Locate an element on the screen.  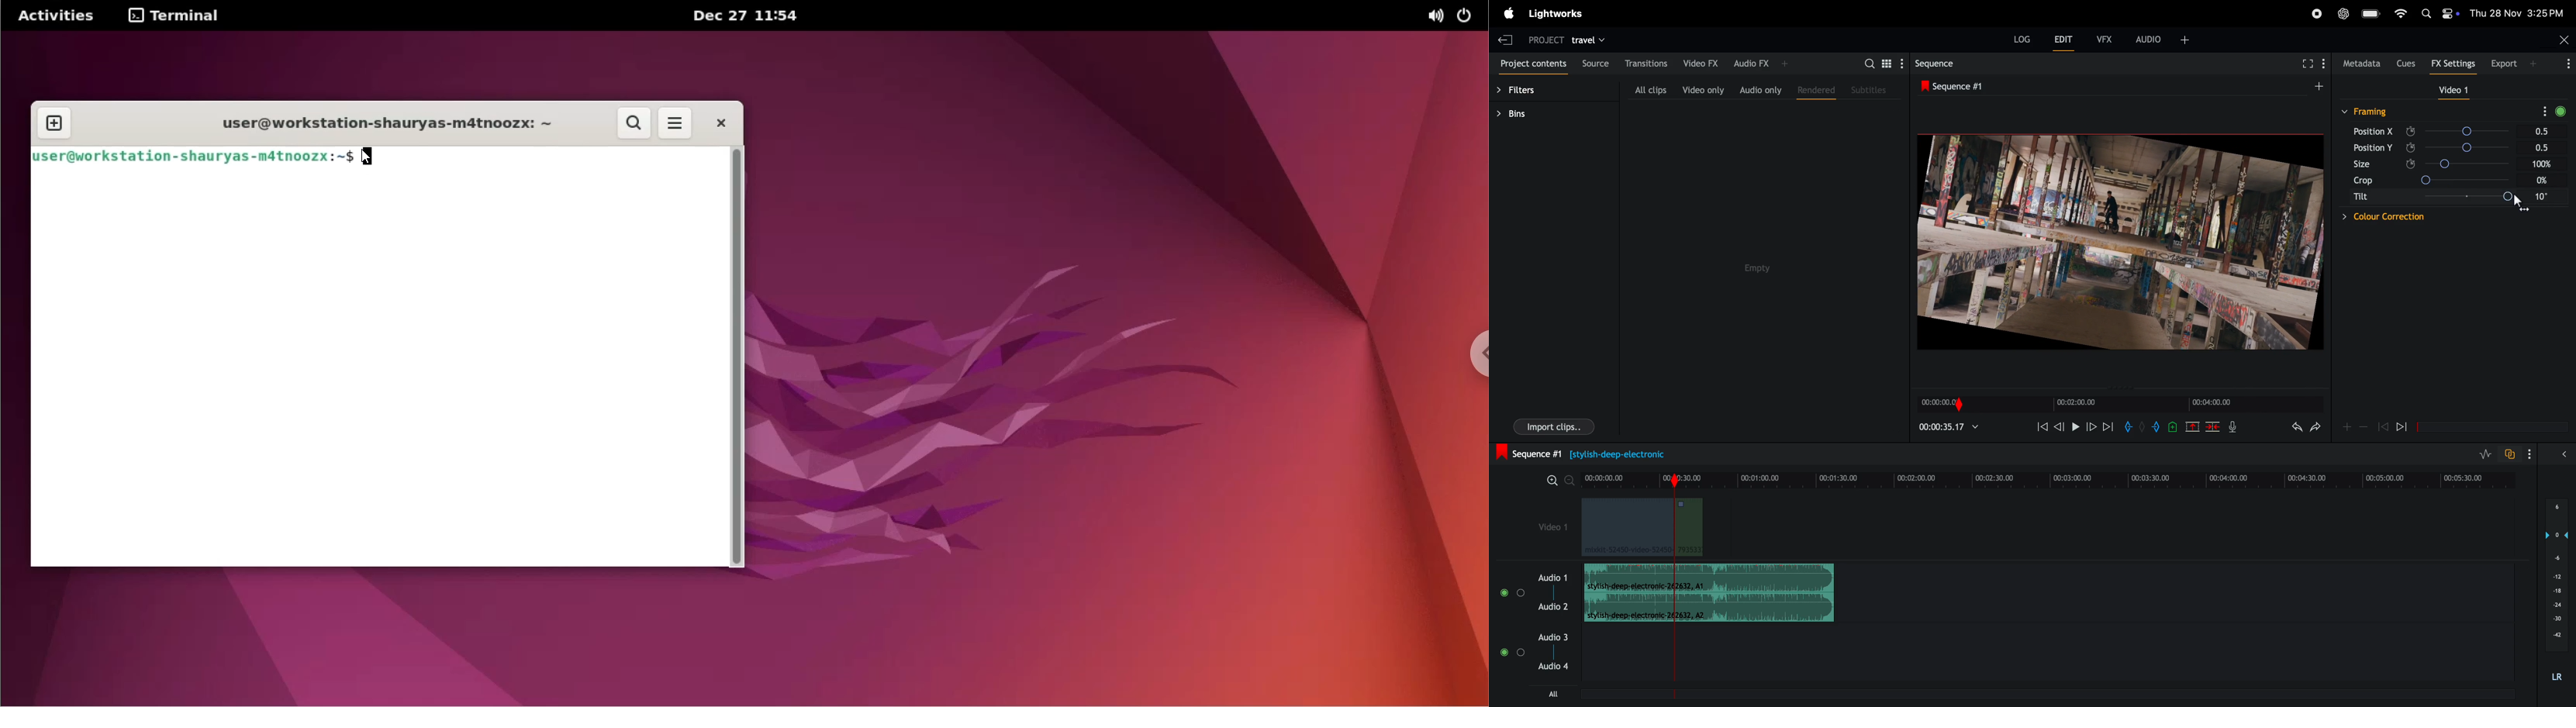
Mute/Unmute Track is located at coordinates (1504, 653).